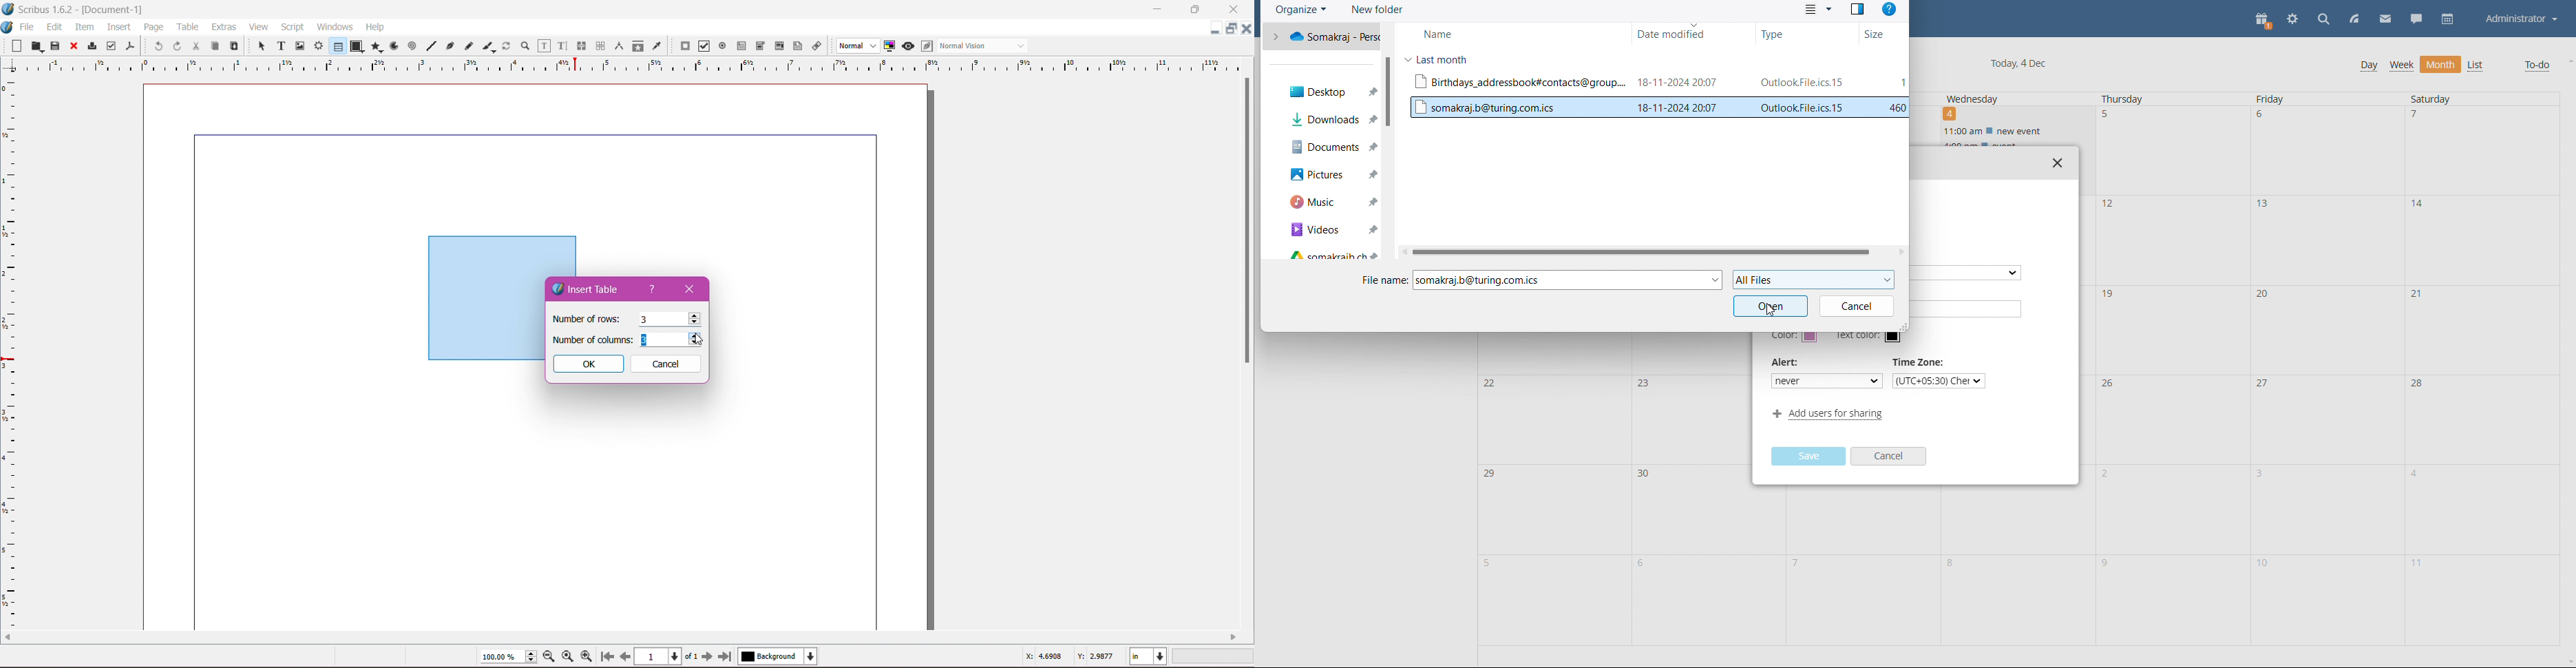 This screenshot has width=2576, height=672. Describe the element at coordinates (1812, 280) in the screenshot. I see `select file type` at that location.